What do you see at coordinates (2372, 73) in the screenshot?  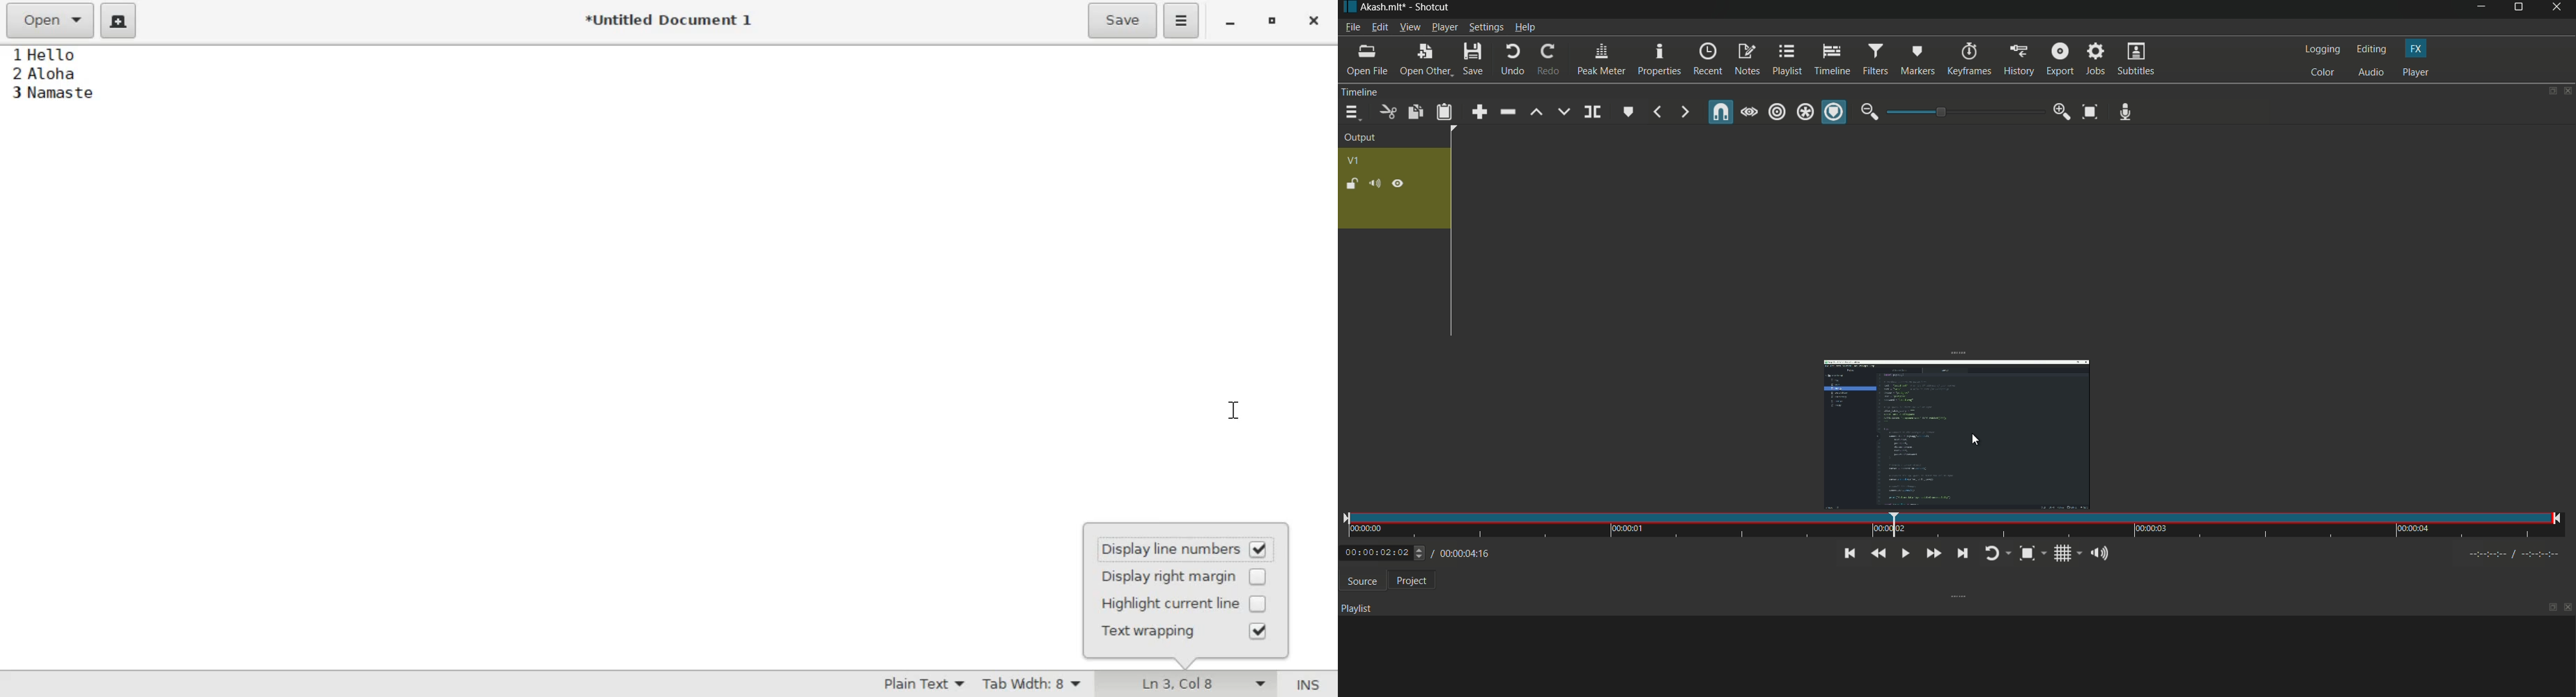 I see `audio` at bounding box center [2372, 73].